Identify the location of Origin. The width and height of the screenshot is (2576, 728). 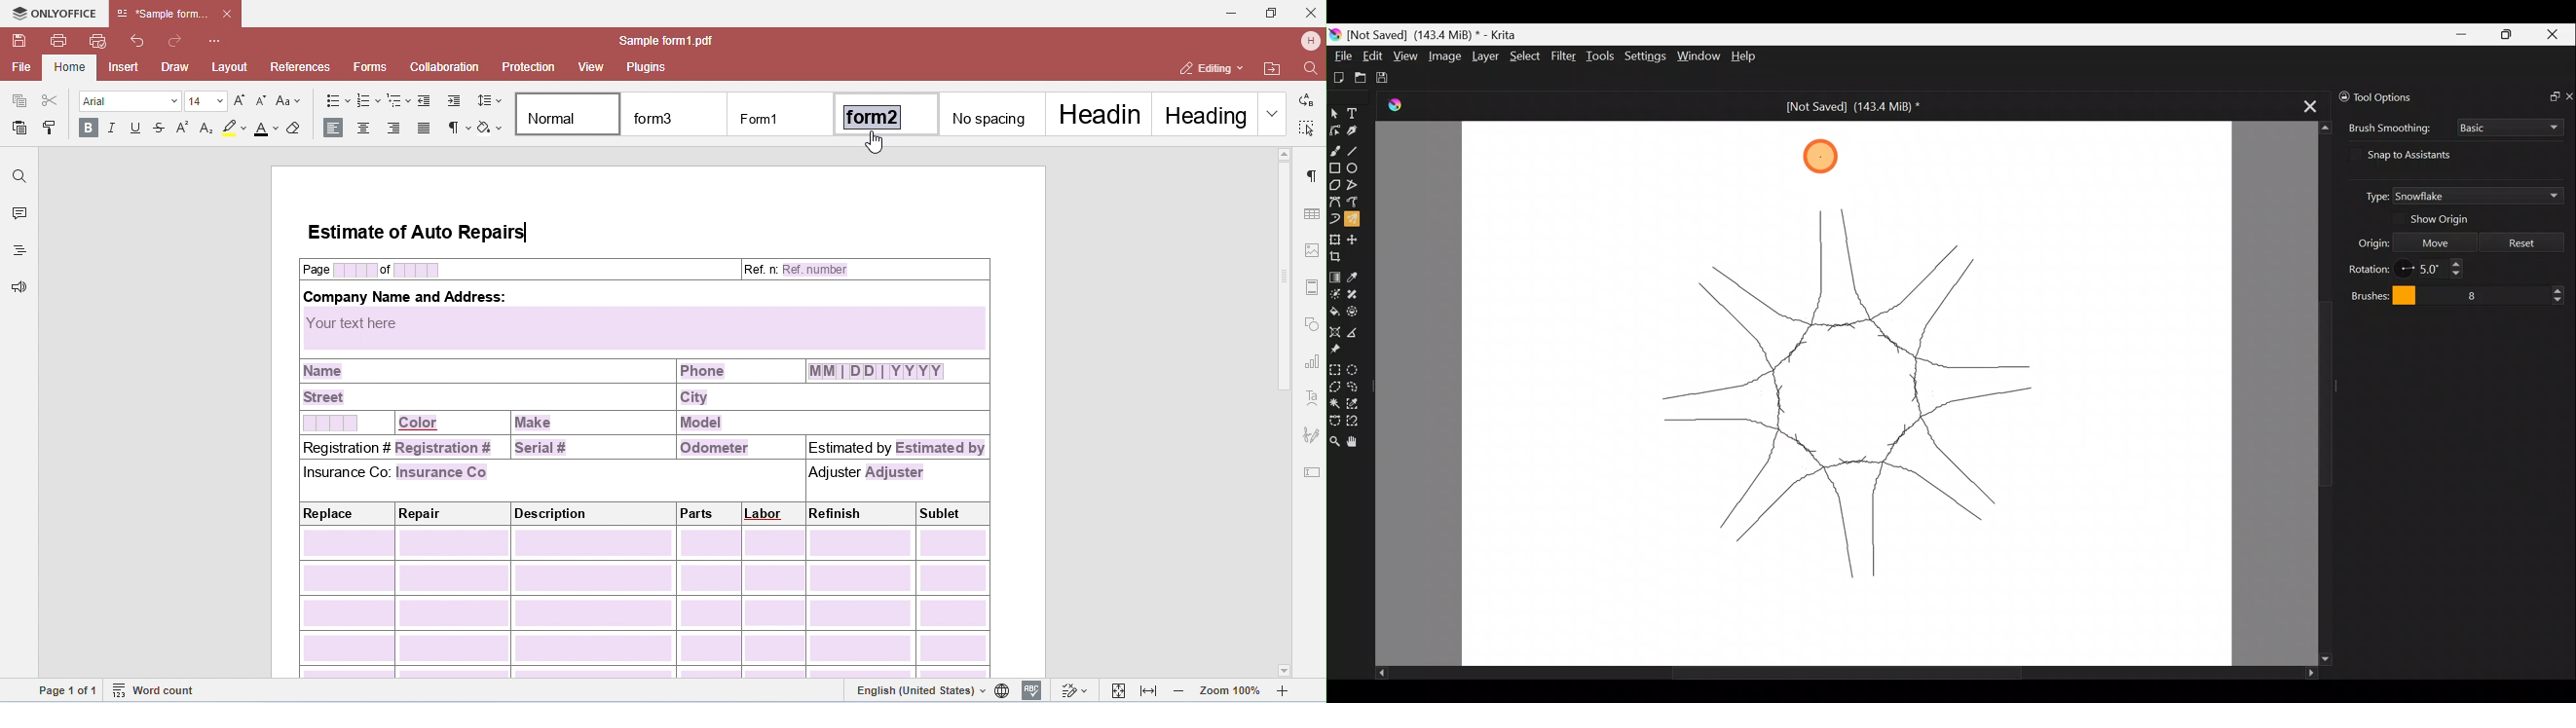
(2362, 241).